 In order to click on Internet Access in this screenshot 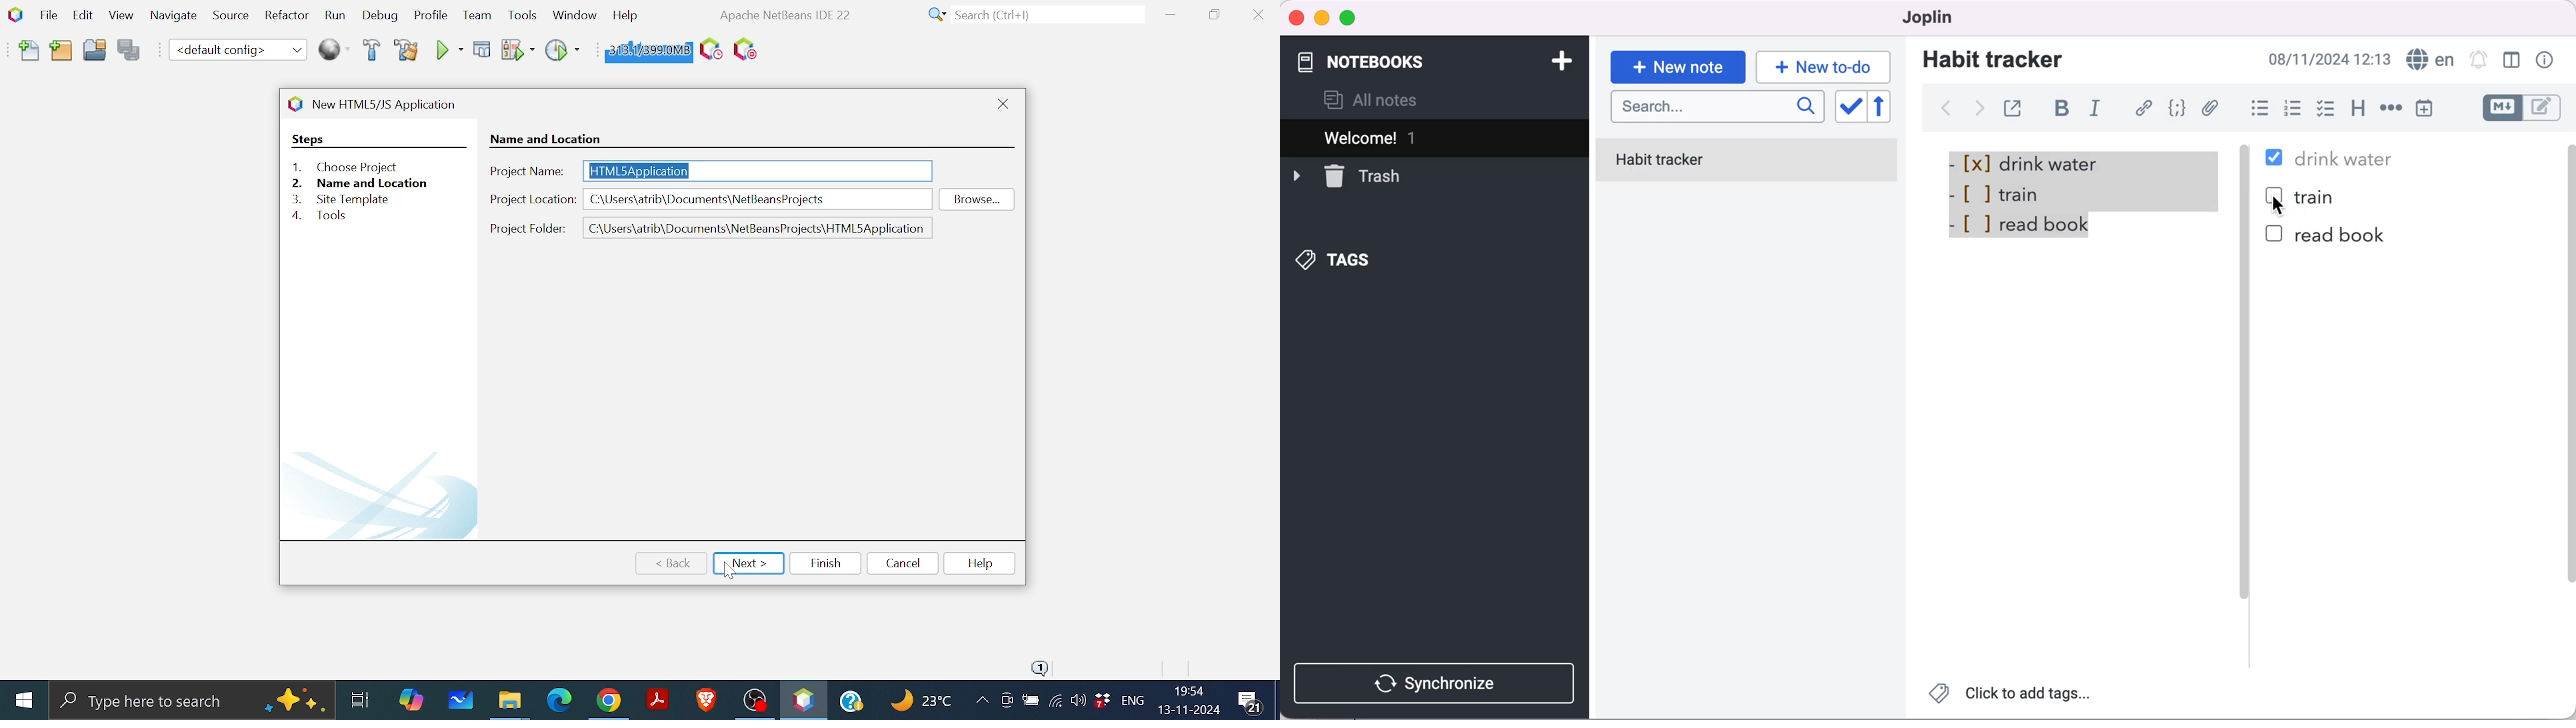, I will do `click(1054, 703)`.